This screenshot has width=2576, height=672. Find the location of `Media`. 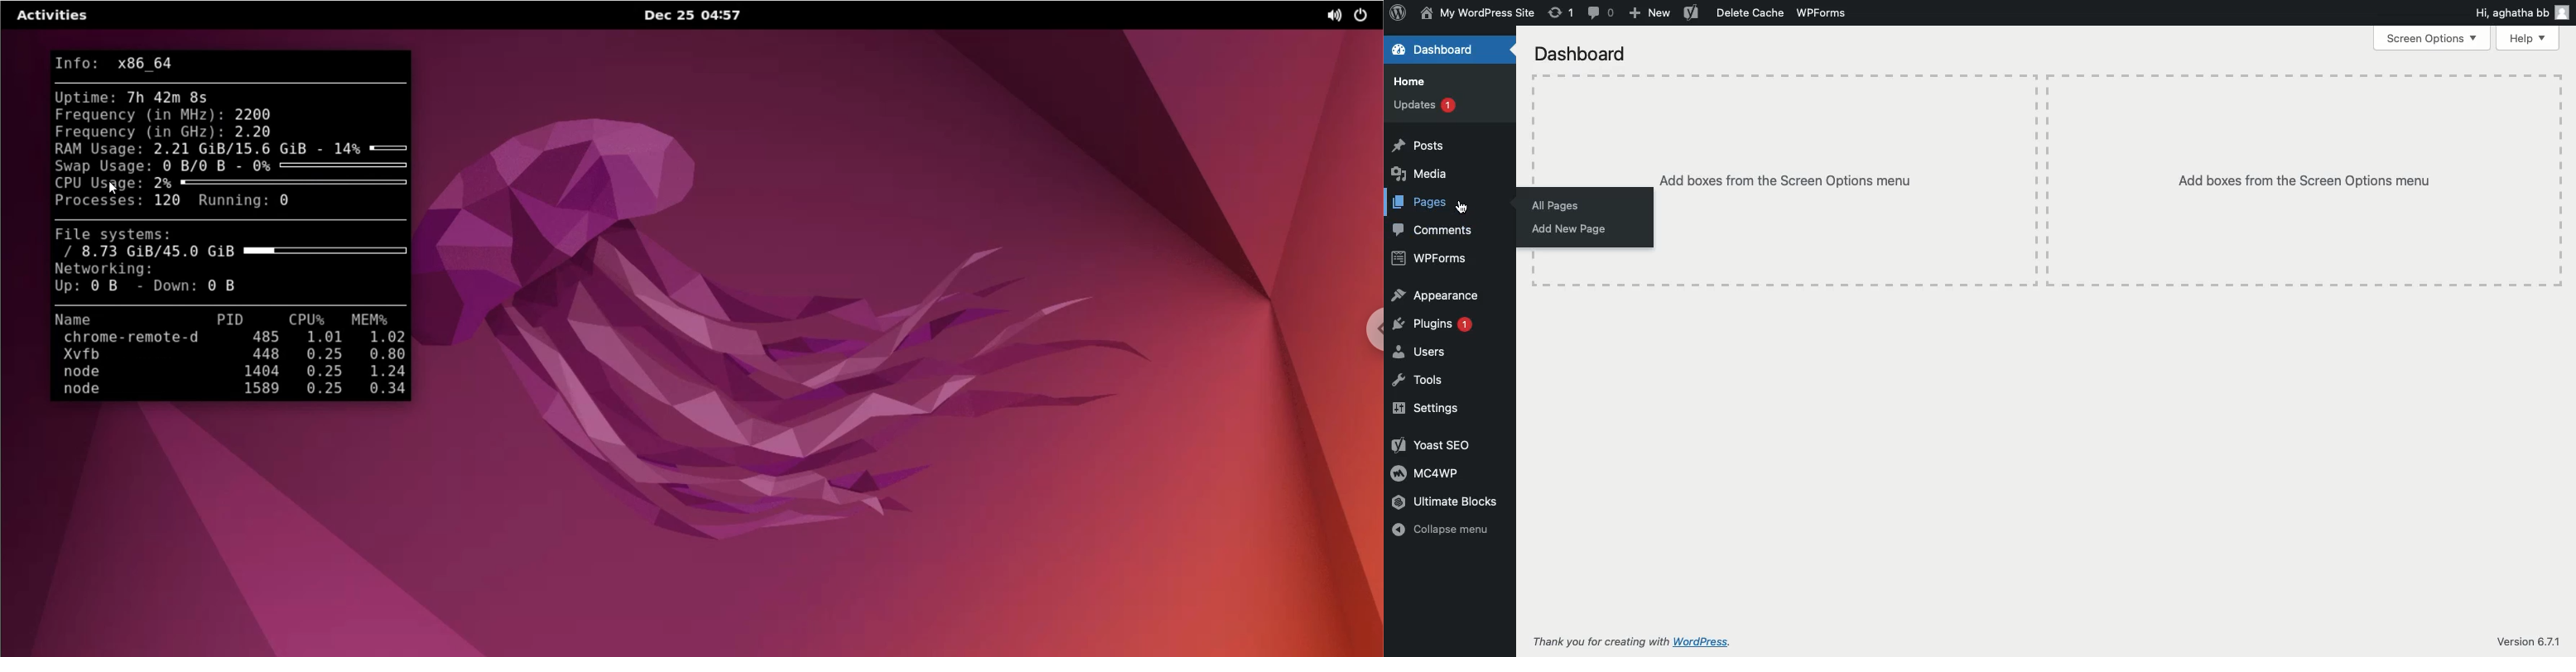

Media is located at coordinates (1422, 175).